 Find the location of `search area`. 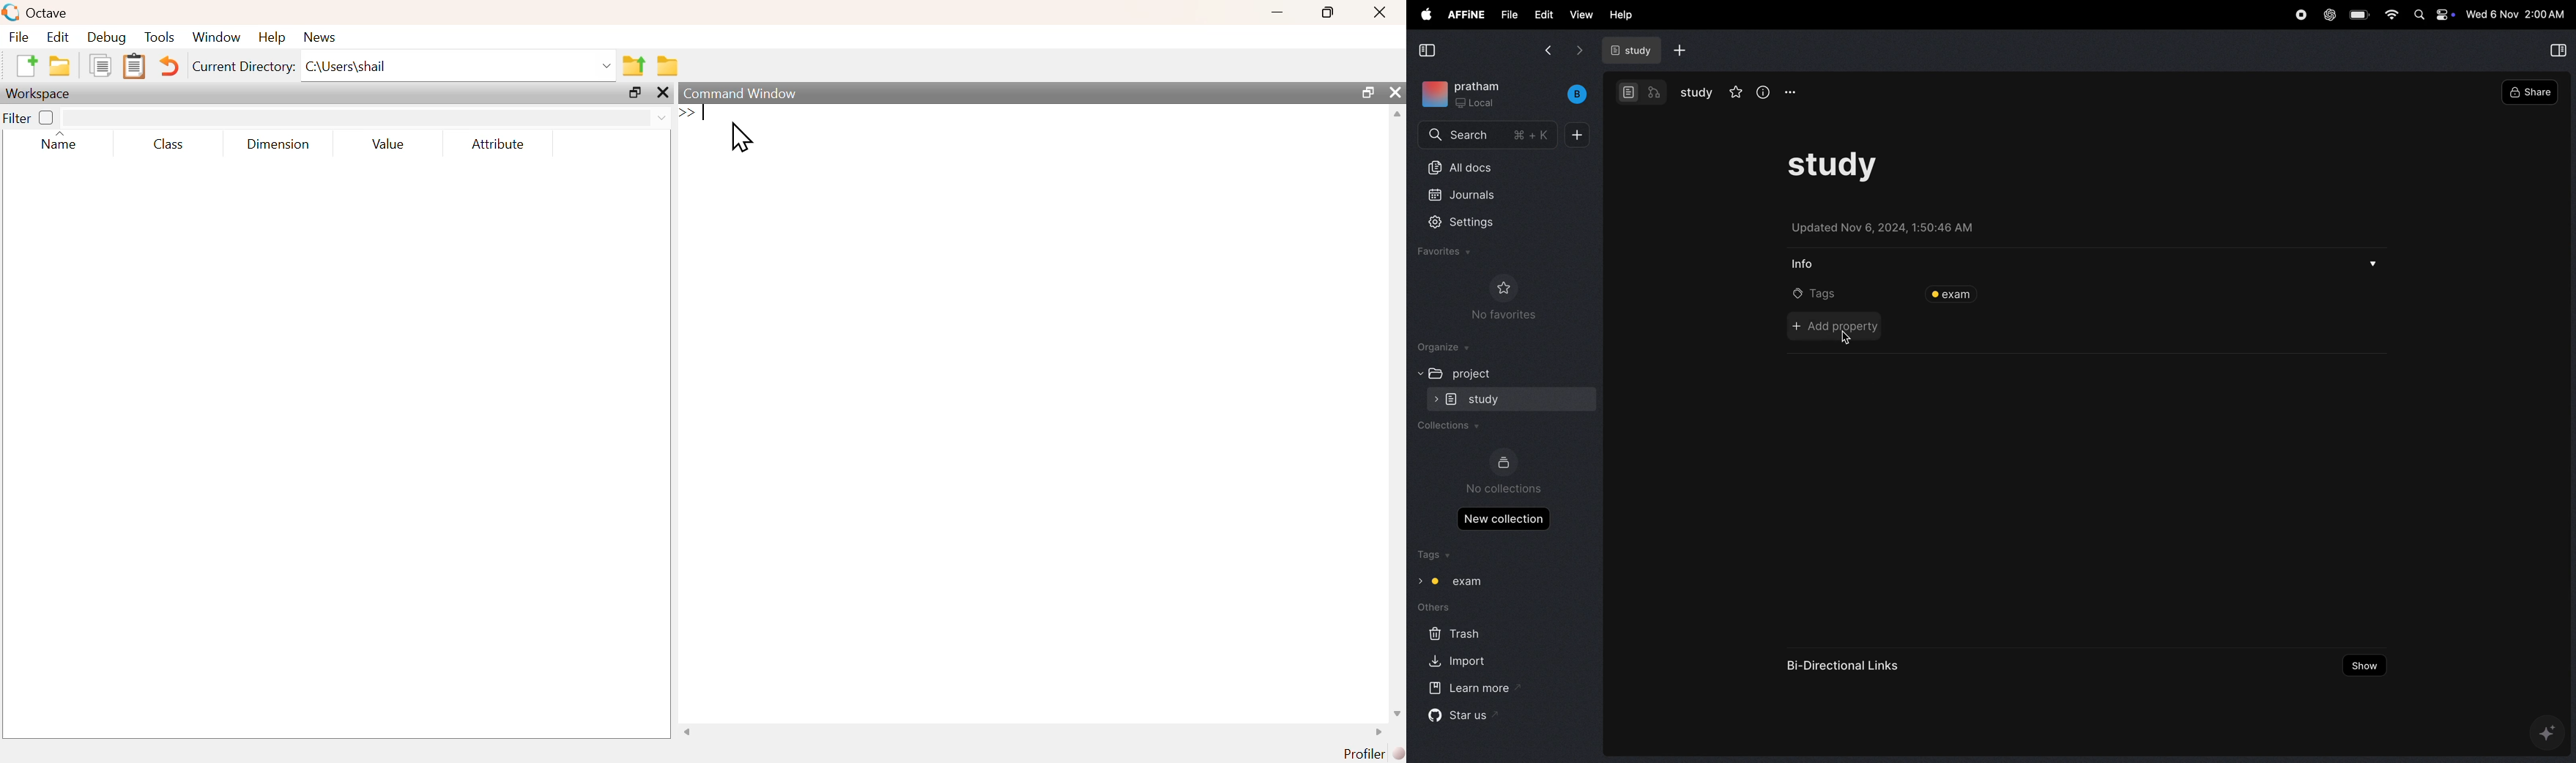

search area is located at coordinates (367, 117).